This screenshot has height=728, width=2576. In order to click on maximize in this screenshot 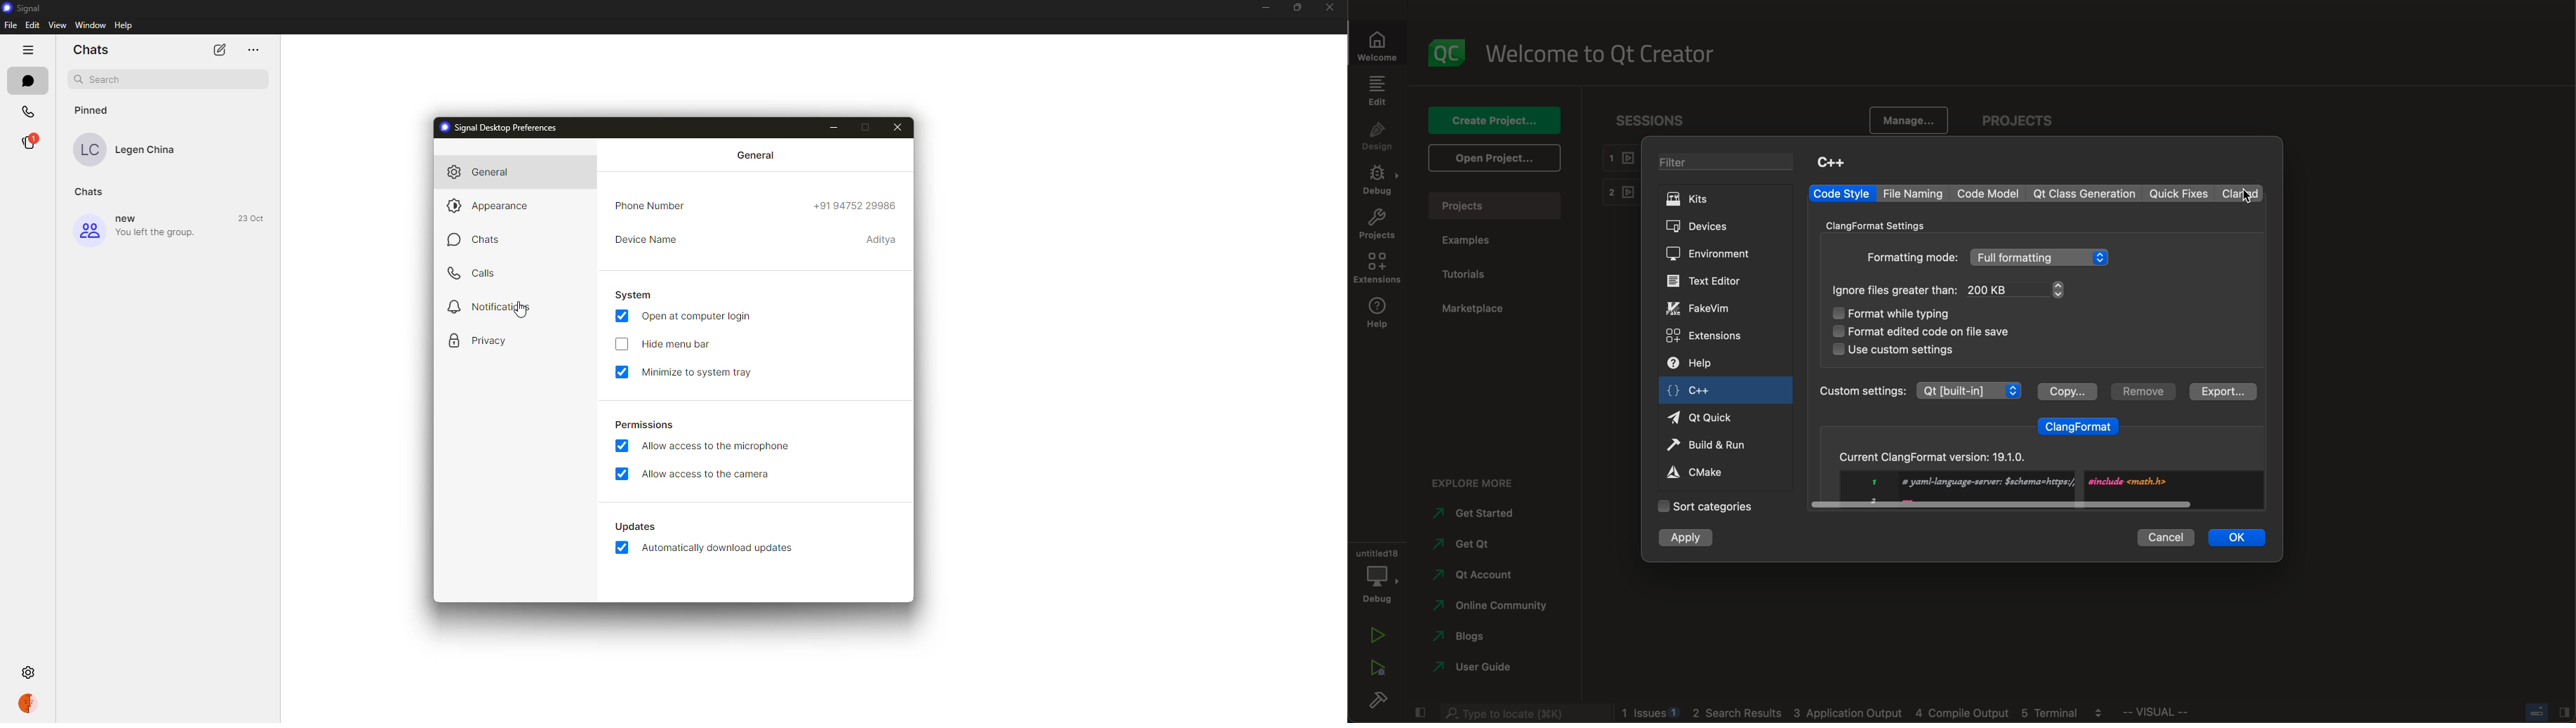, I will do `click(866, 127)`.